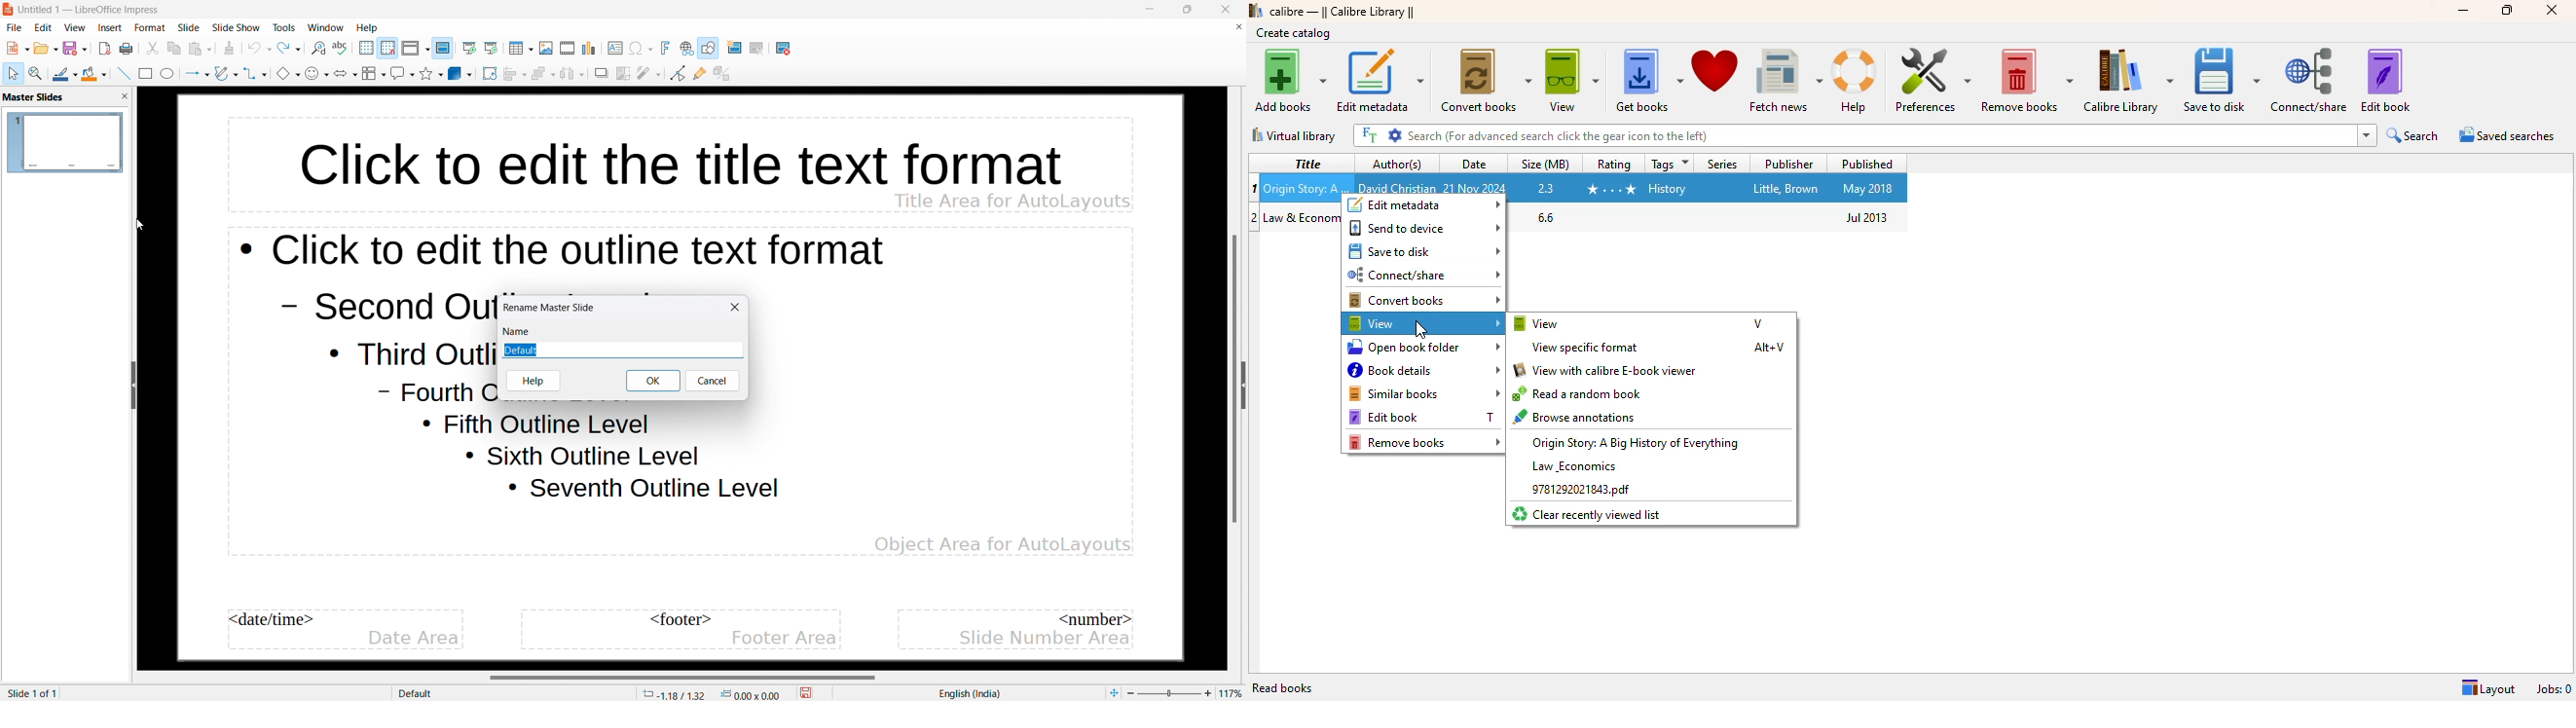 This screenshot has width=2576, height=728. I want to click on curves and polygons, so click(227, 73).